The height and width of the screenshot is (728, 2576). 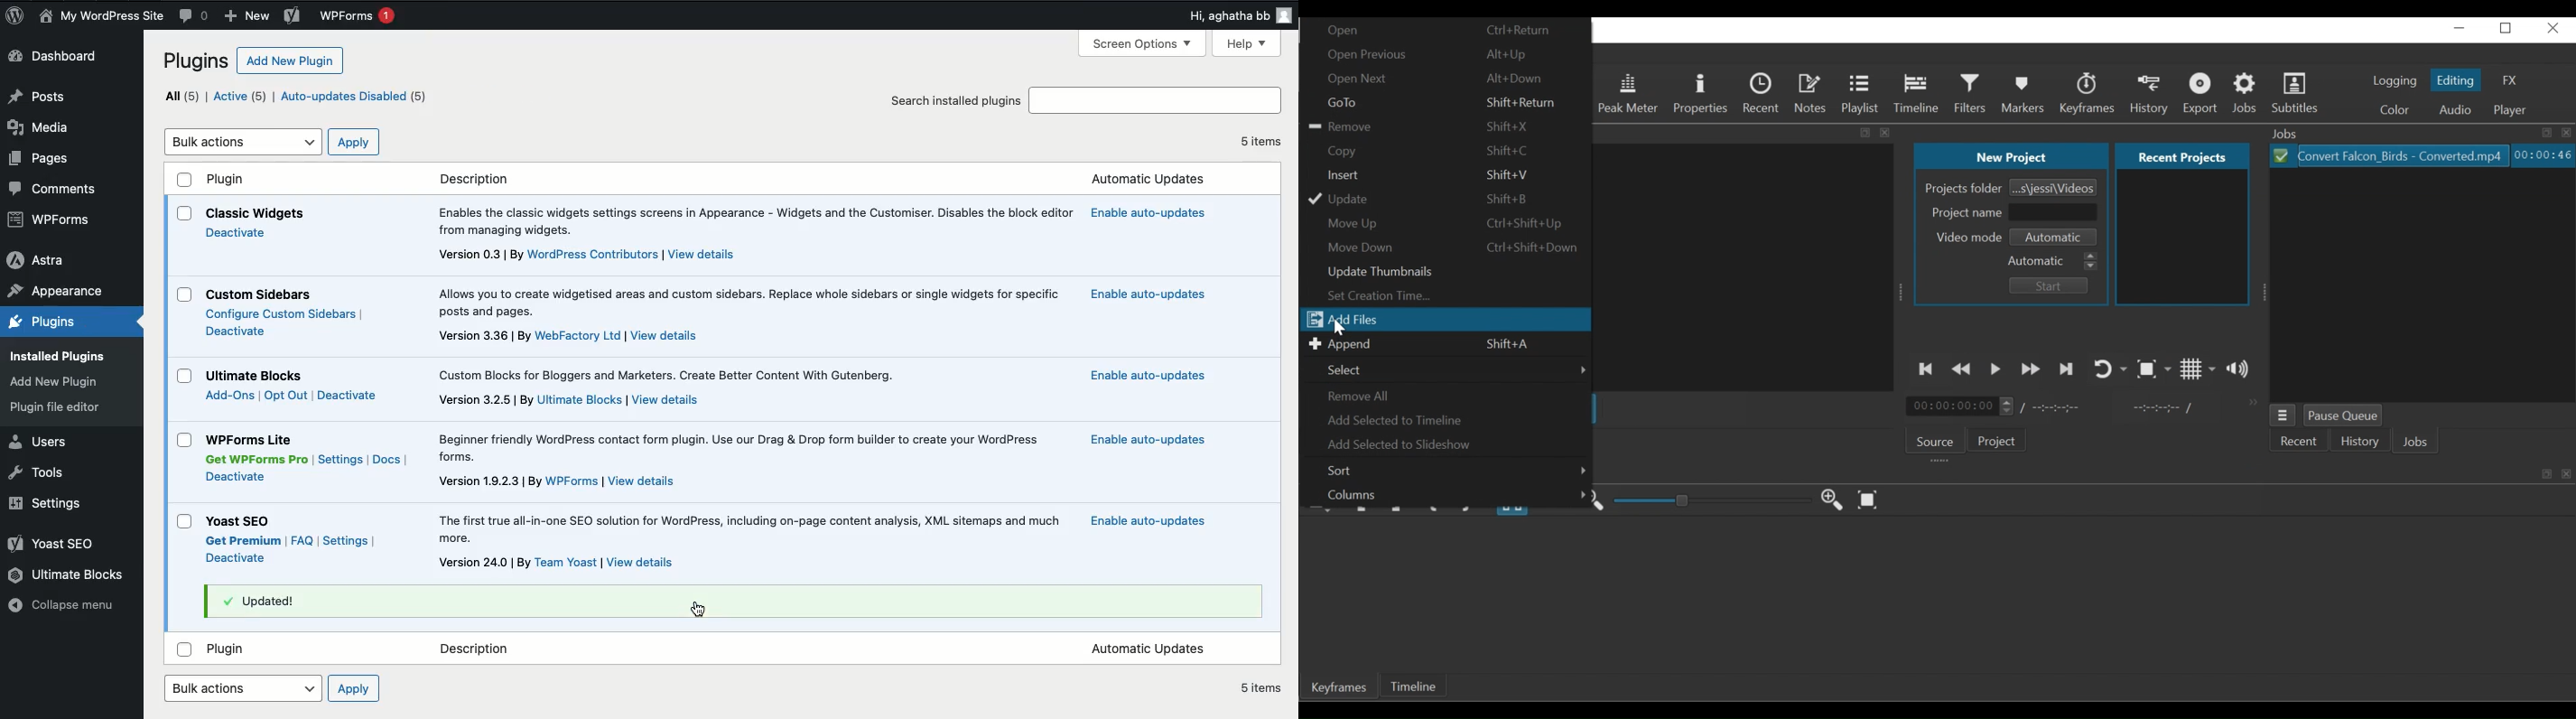 What do you see at coordinates (570, 401) in the screenshot?
I see `Description` at bounding box center [570, 401].